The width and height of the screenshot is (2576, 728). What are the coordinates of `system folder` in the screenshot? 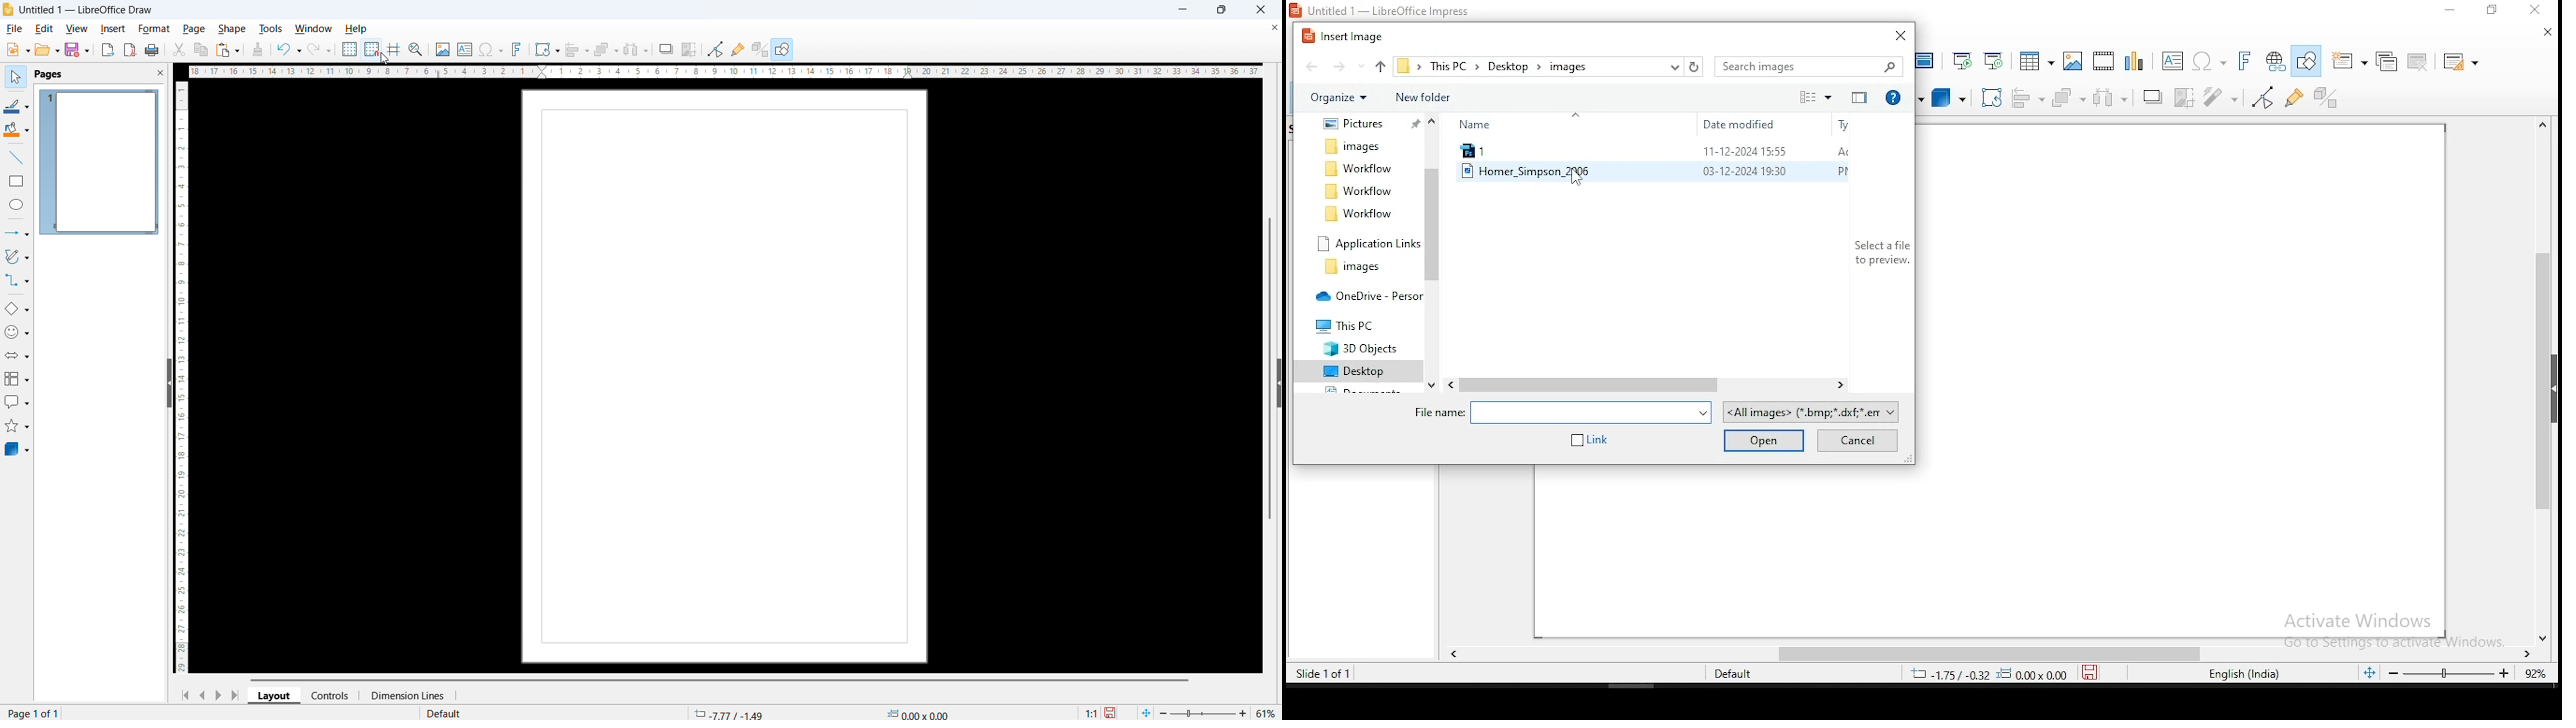 It's located at (1361, 212).